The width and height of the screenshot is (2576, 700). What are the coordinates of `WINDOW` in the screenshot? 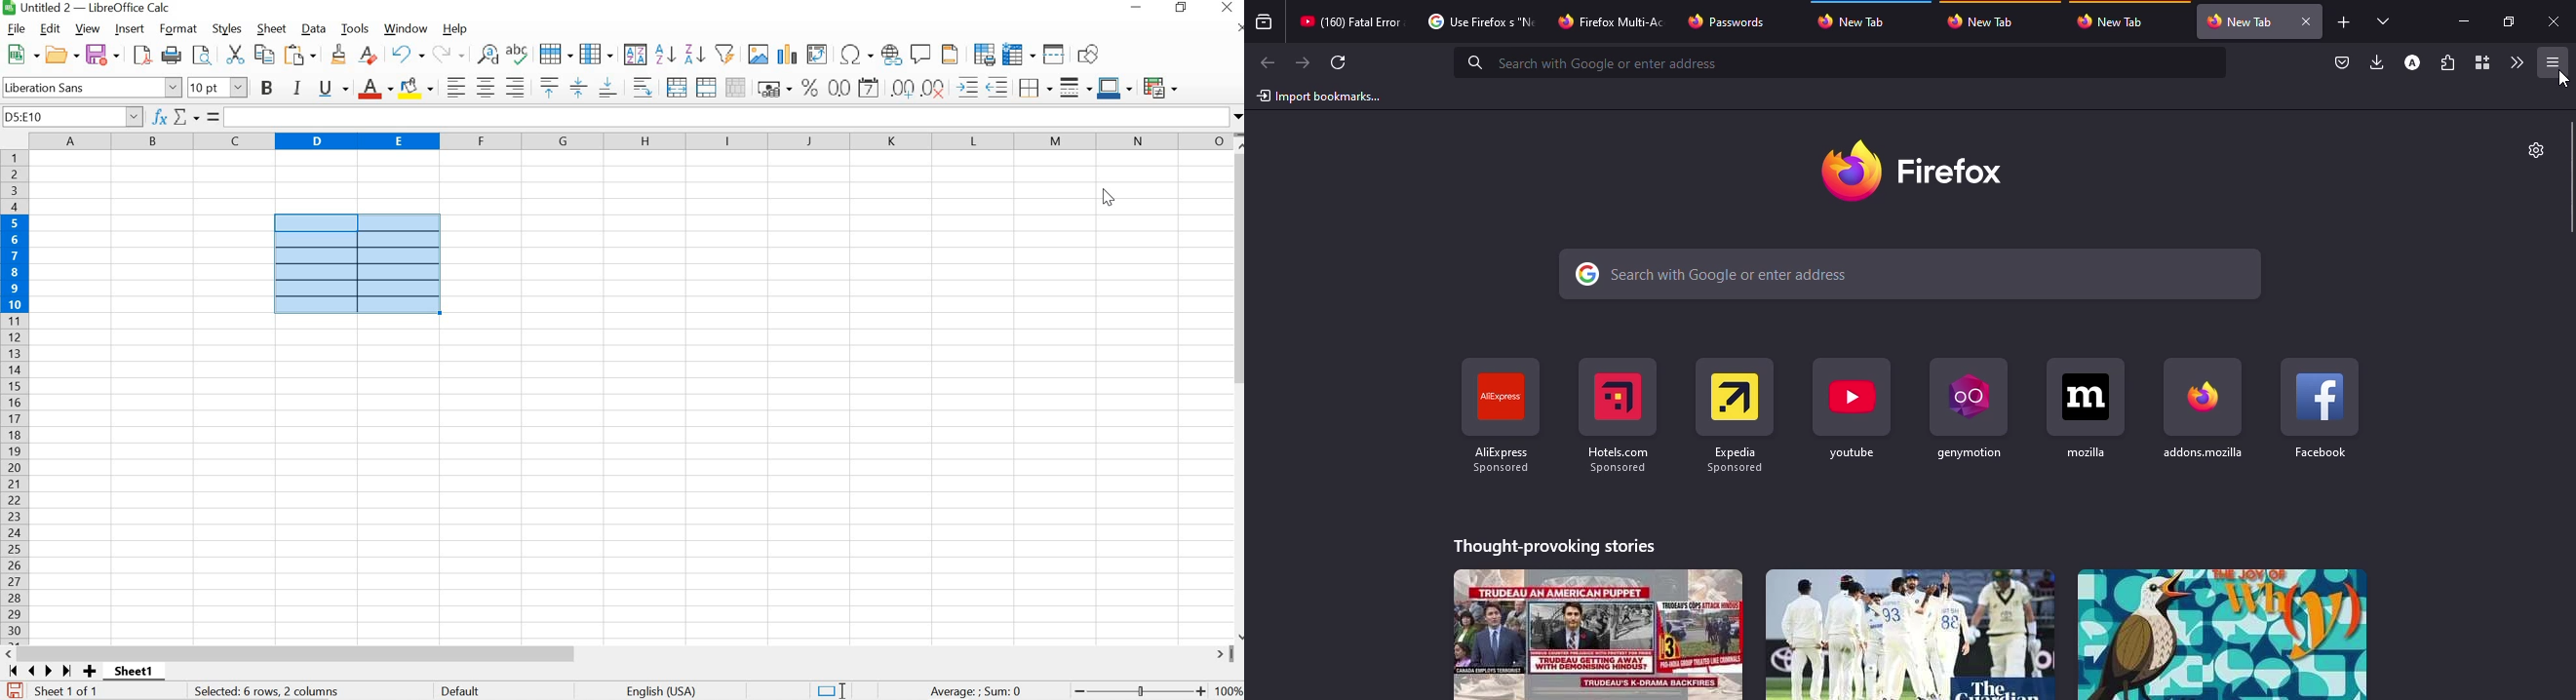 It's located at (405, 29).